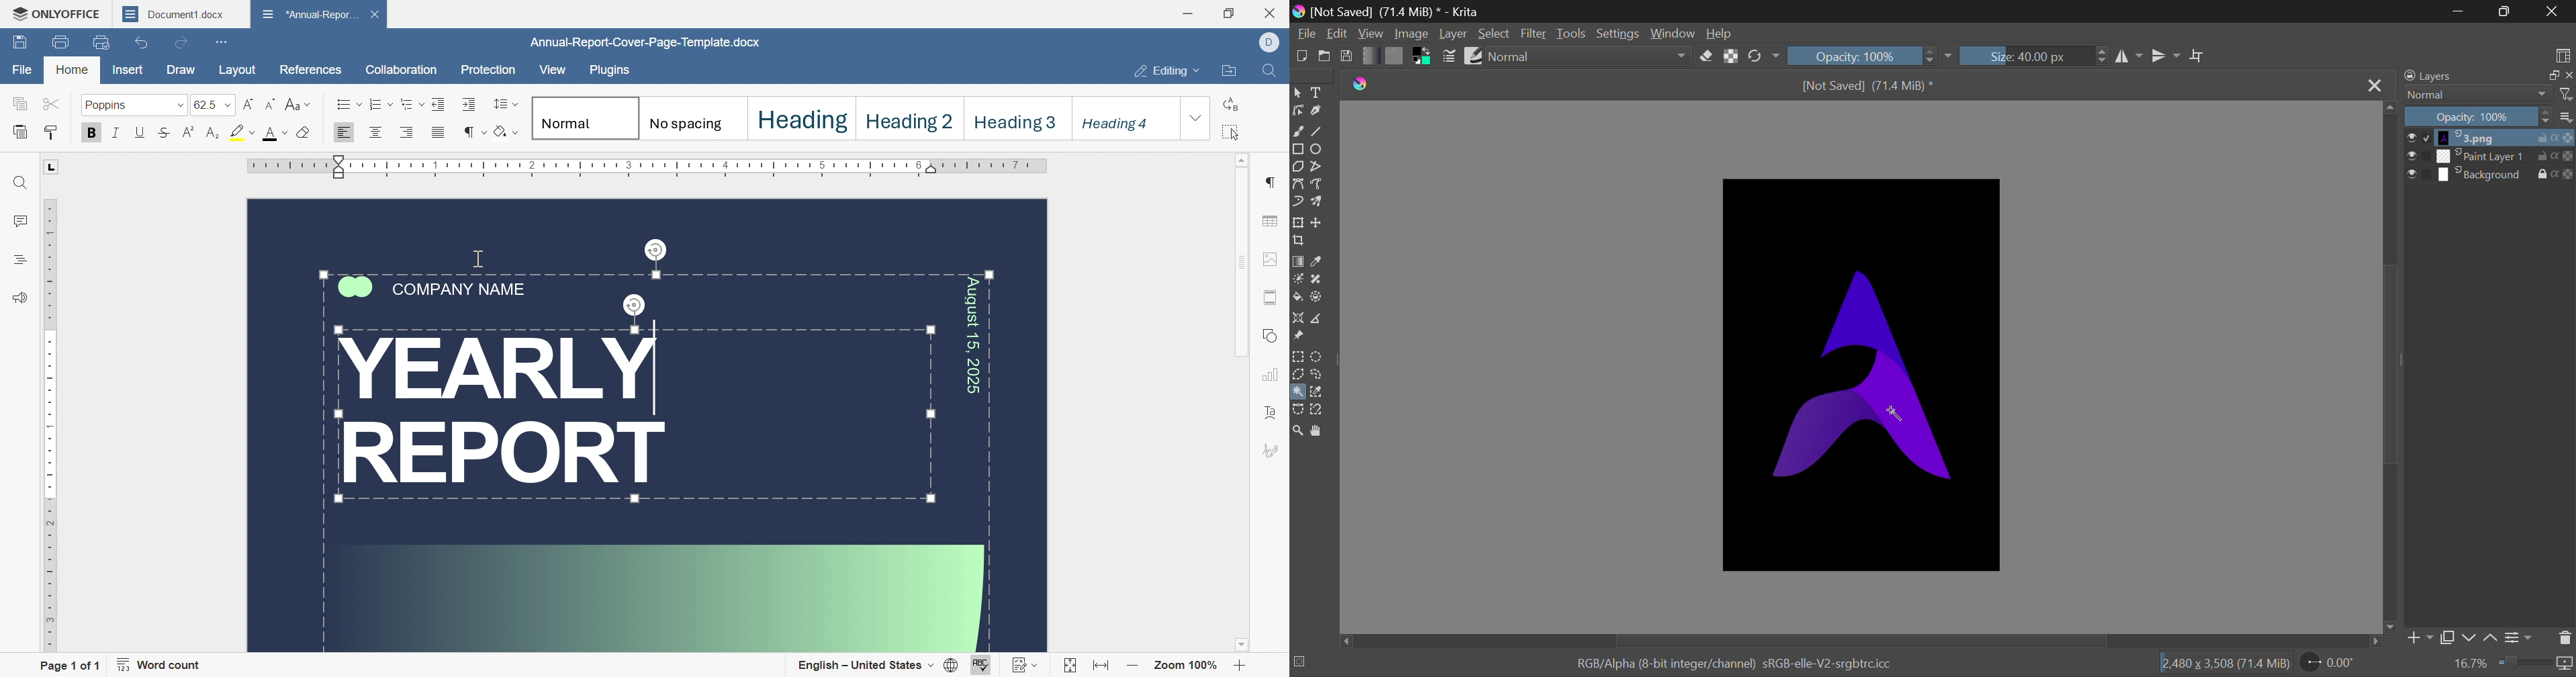 The width and height of the screenshot is (2576, 700). What do you see at coordinates (1272, 375) in the screenshot?
I see `chart settings` at bounding box center [1272, 375].